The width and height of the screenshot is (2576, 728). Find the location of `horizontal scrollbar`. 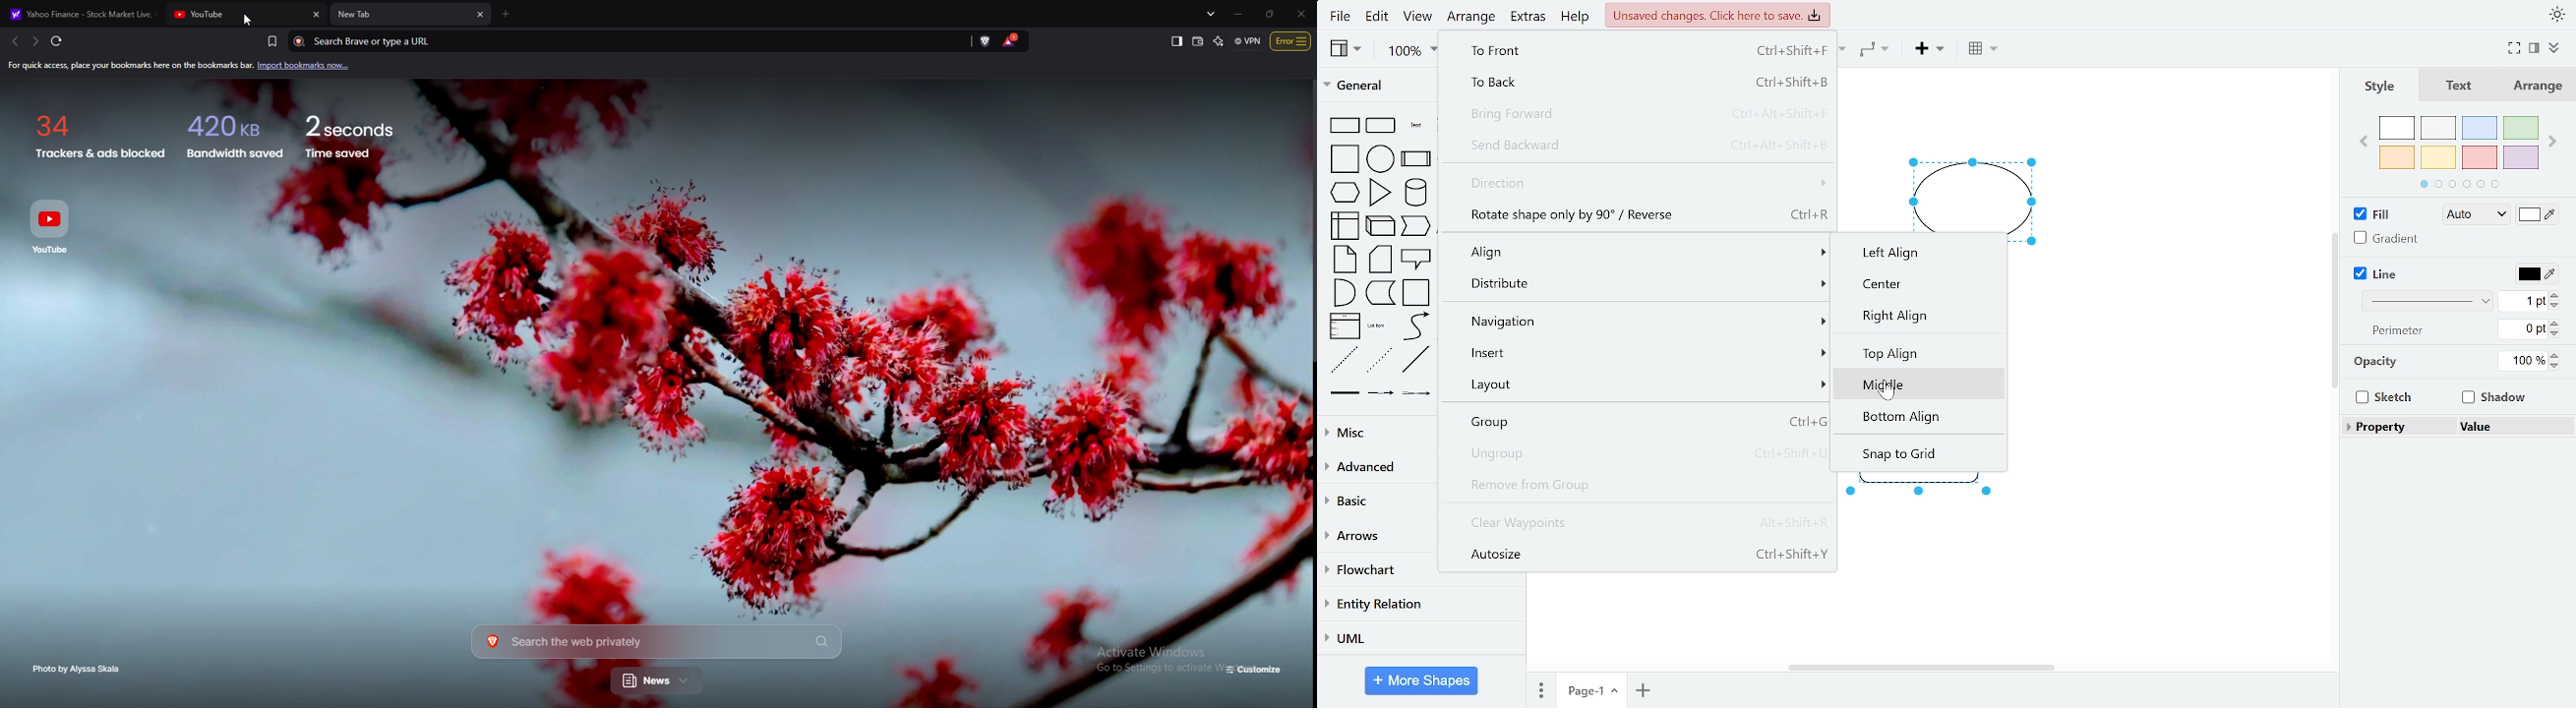

horizontal scrollbar is located at coordinates (1913, 668).